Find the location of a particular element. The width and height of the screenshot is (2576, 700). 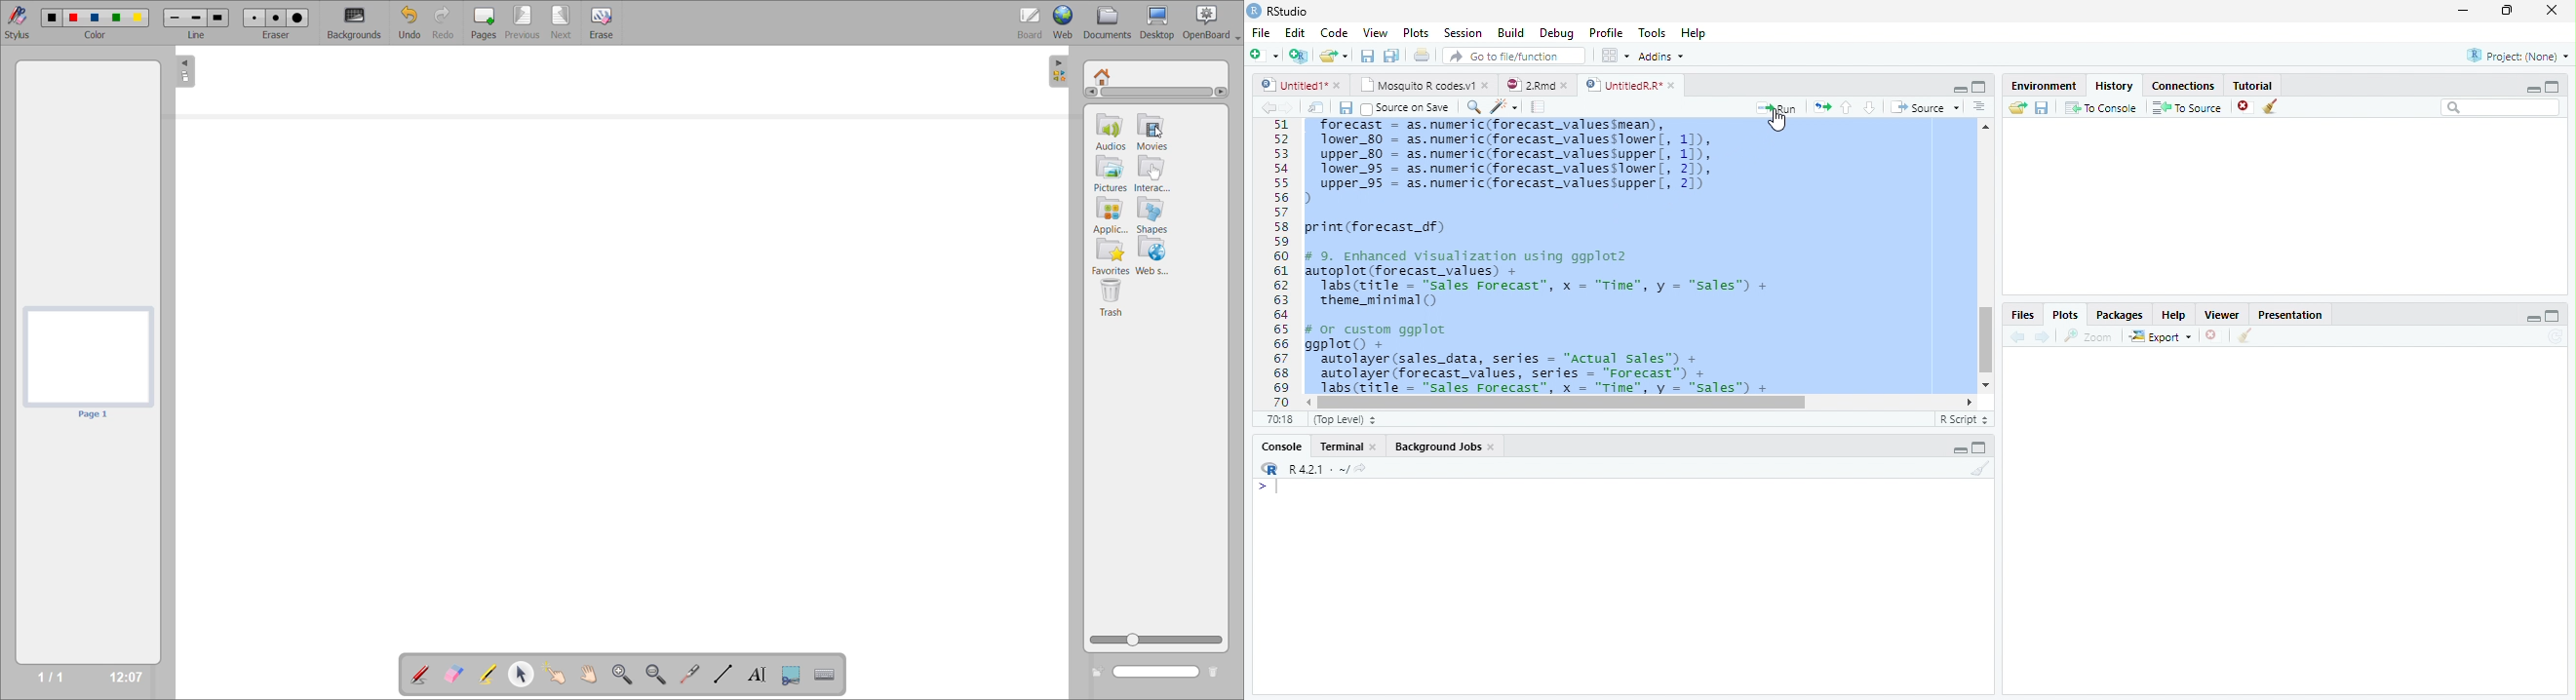

Delete is located at coordinates (2211, 334).